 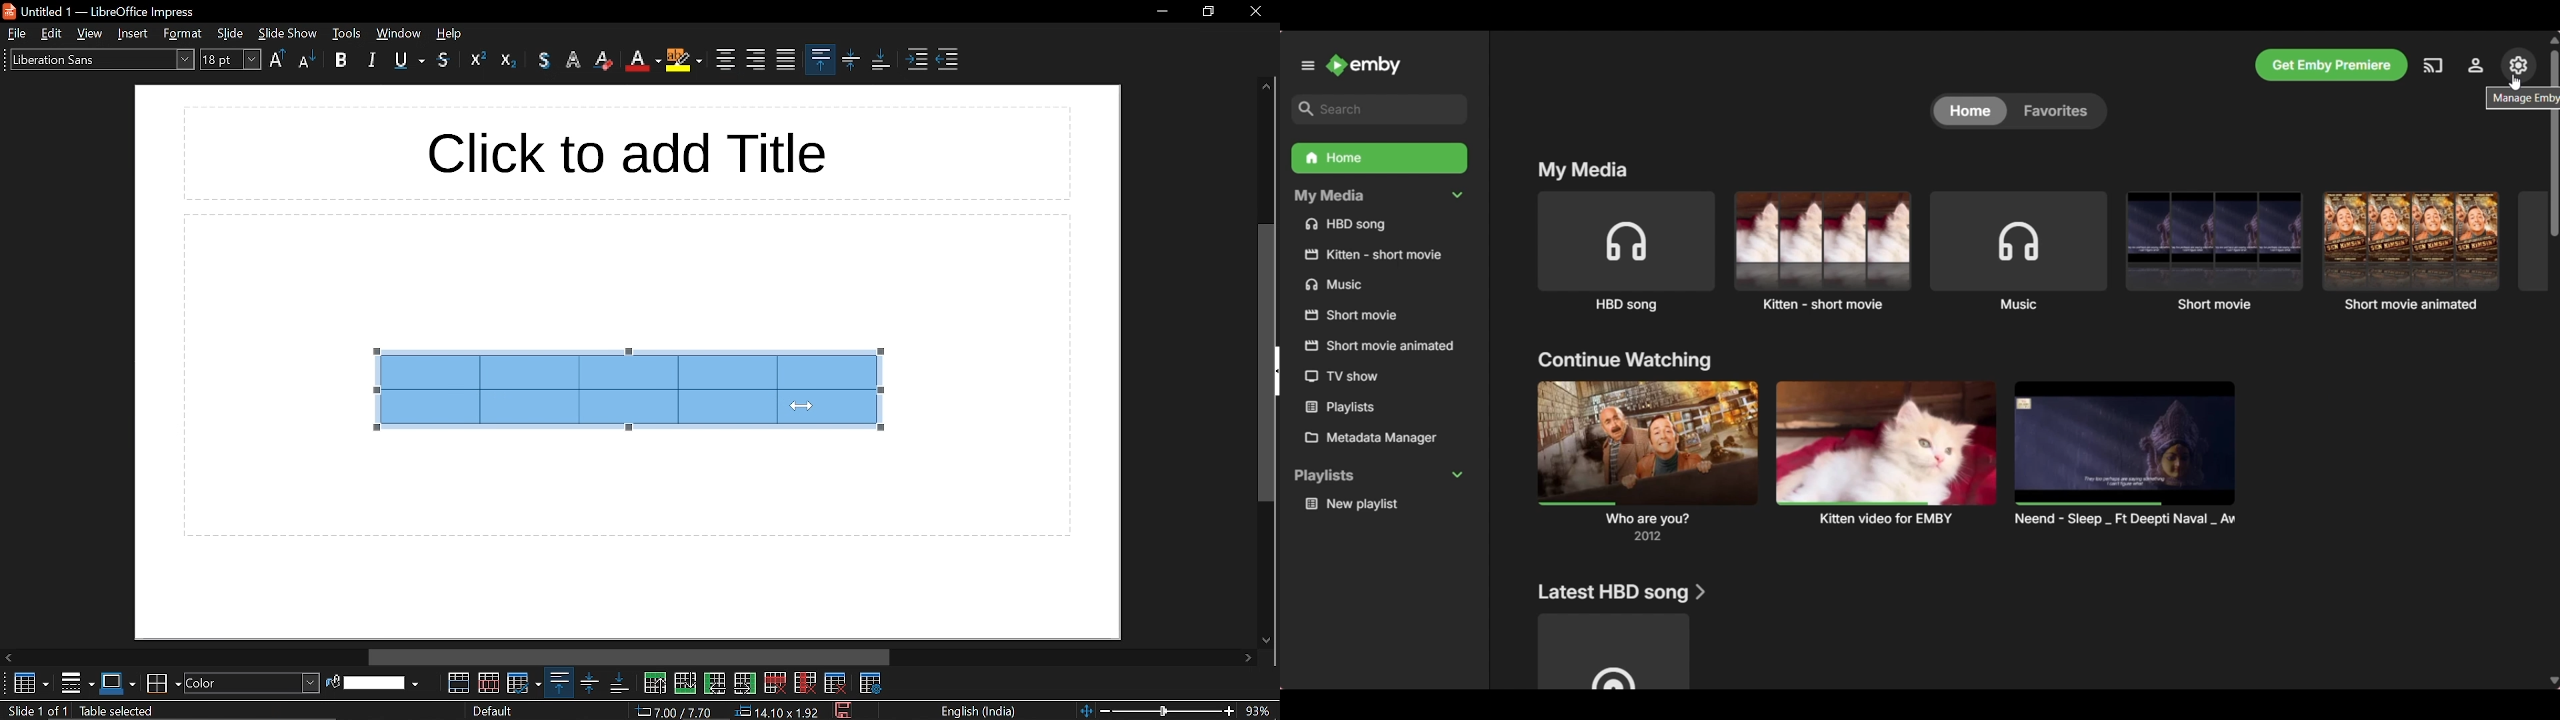 I want to click on insert, so click(x=132, y=34).